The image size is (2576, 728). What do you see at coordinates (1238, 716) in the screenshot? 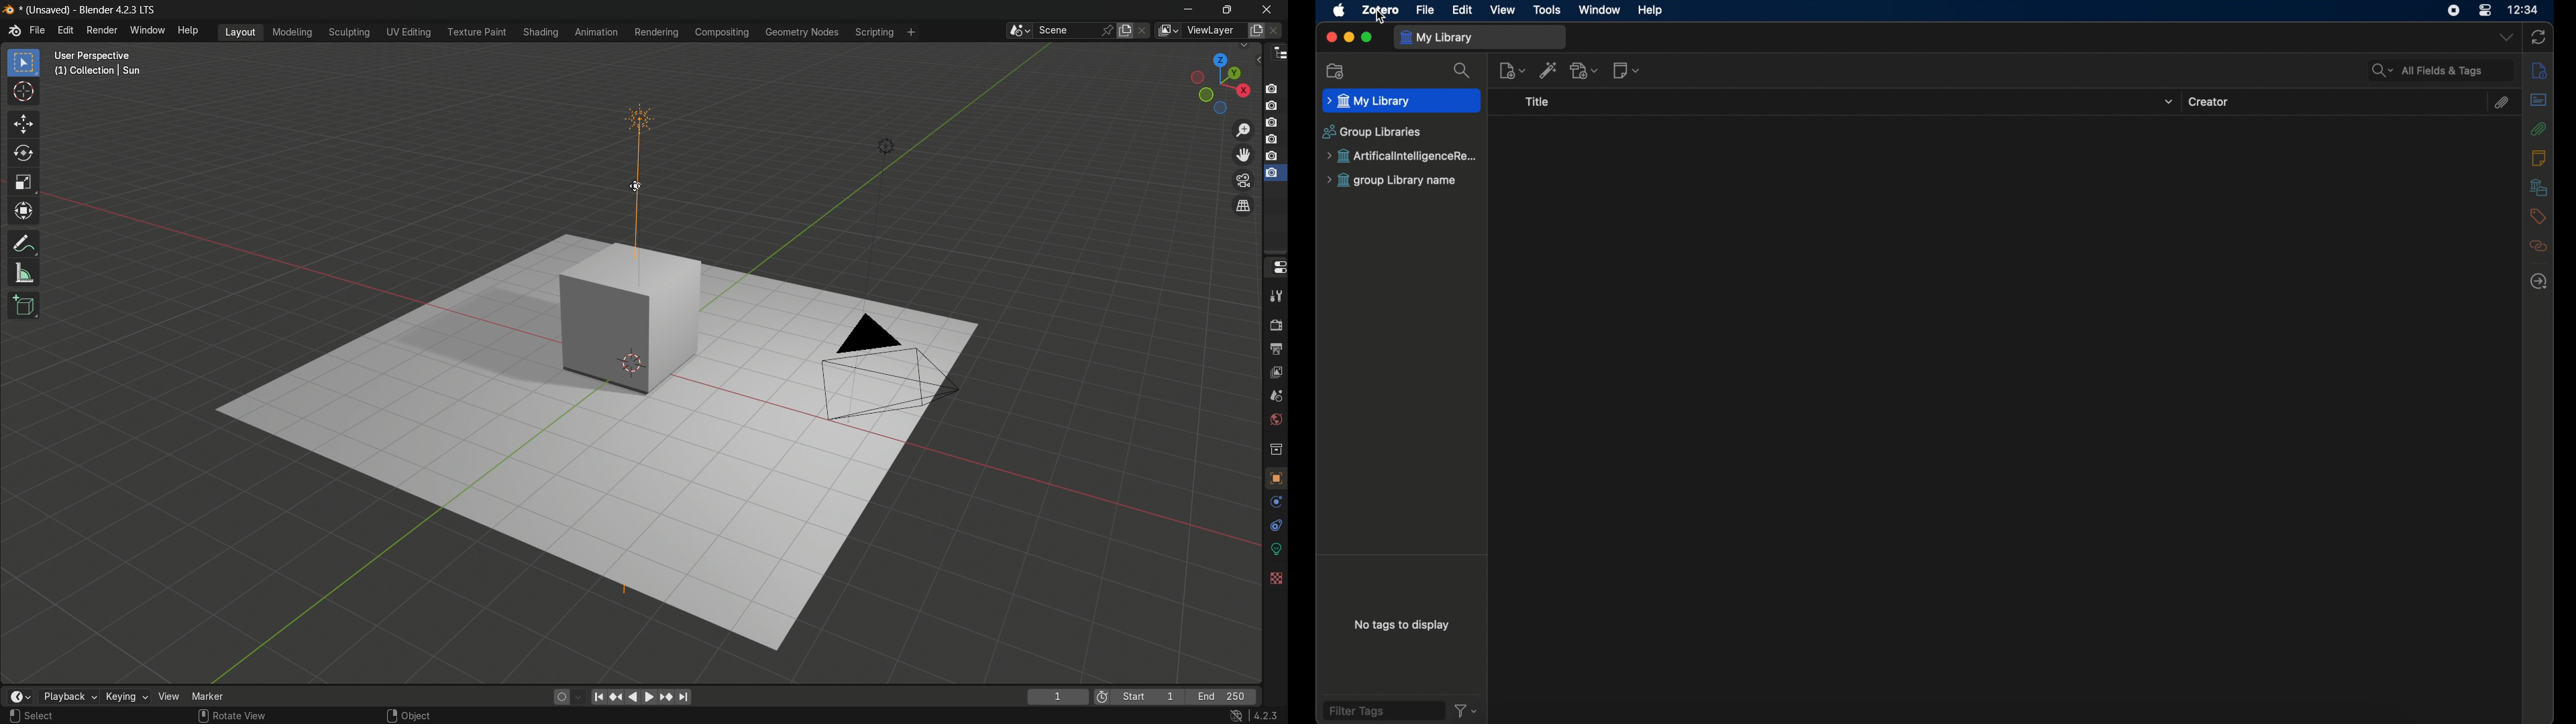
I see `no internet icon` at bounding box center [1238, 716].